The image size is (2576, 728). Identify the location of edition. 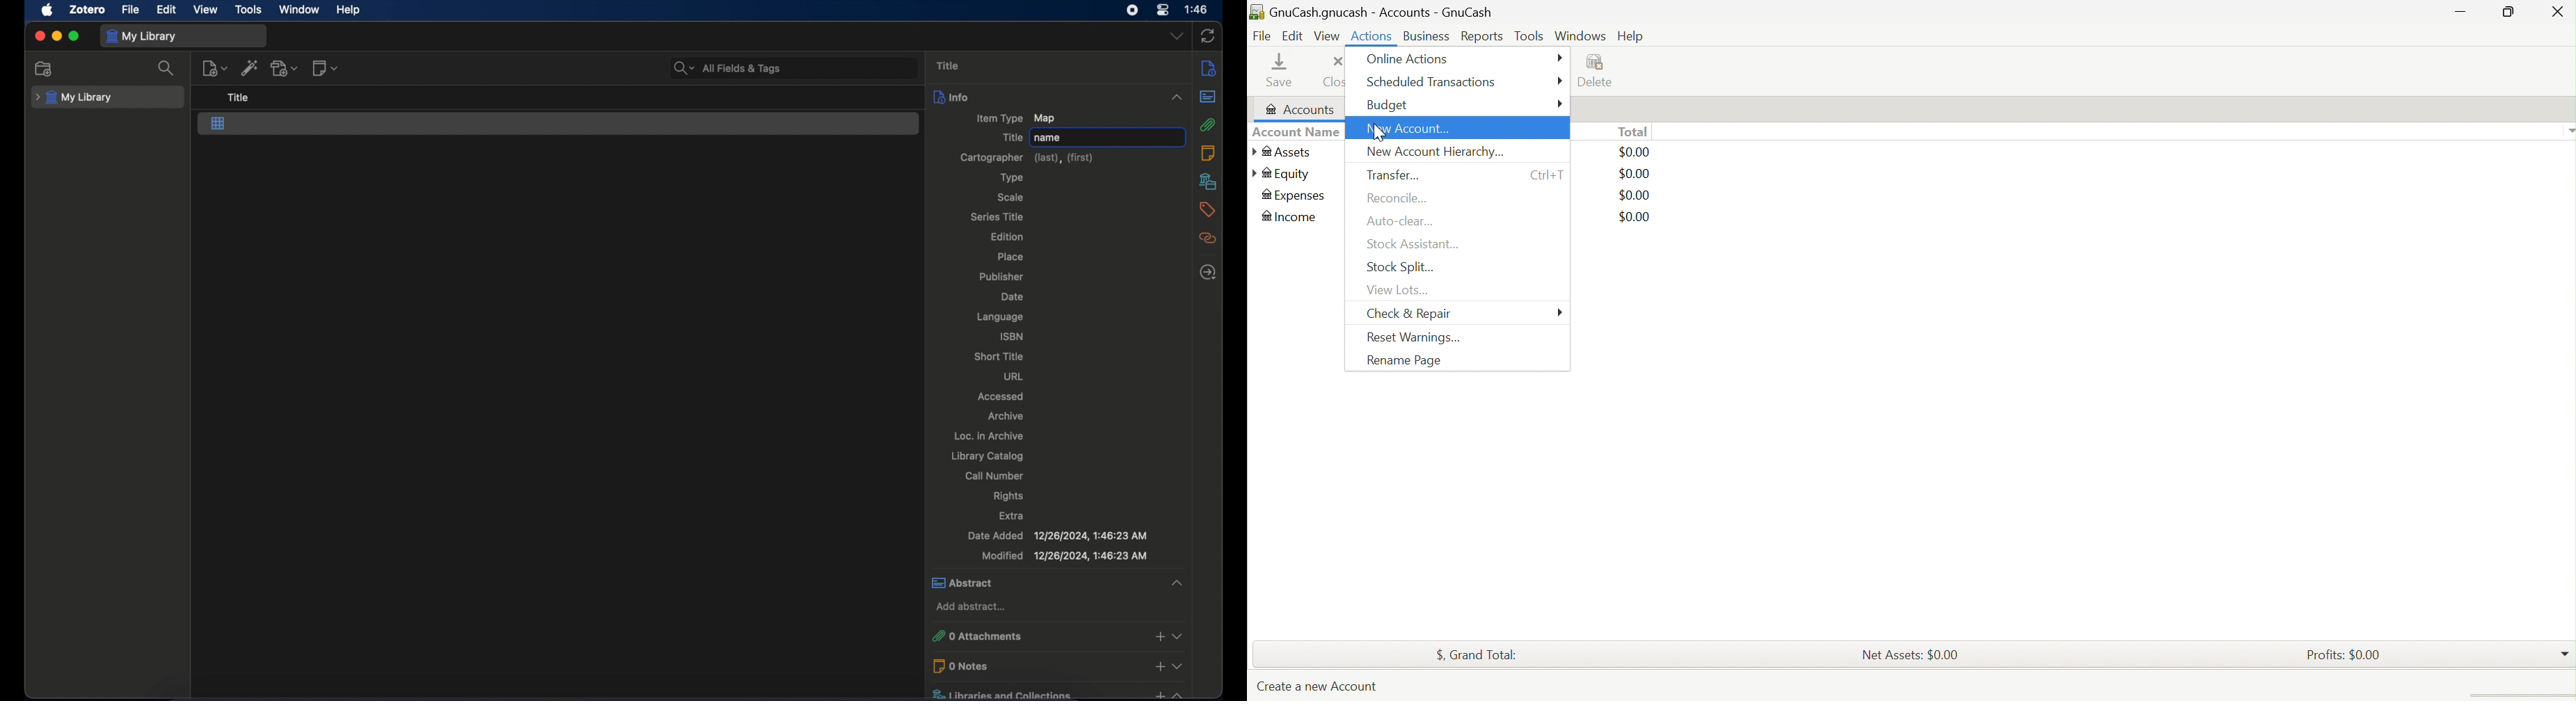
(1008, 236).